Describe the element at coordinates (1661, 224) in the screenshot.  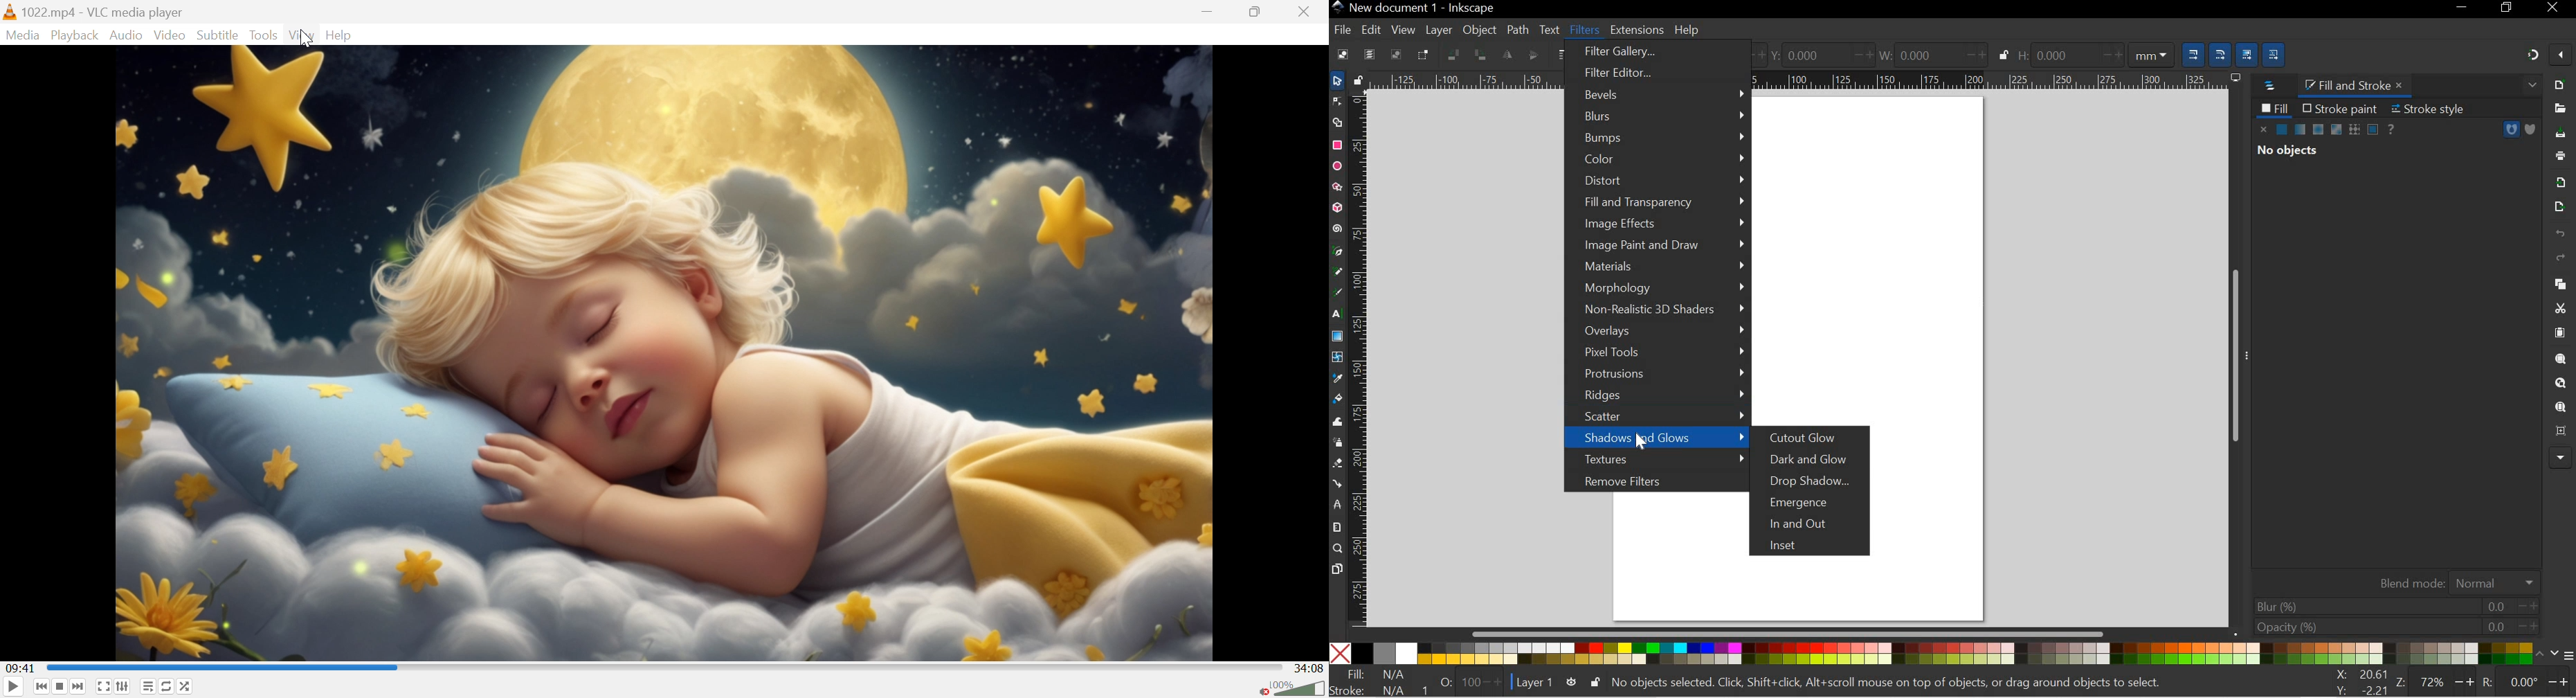
I see `IMAGE EFFECTS` at that location.